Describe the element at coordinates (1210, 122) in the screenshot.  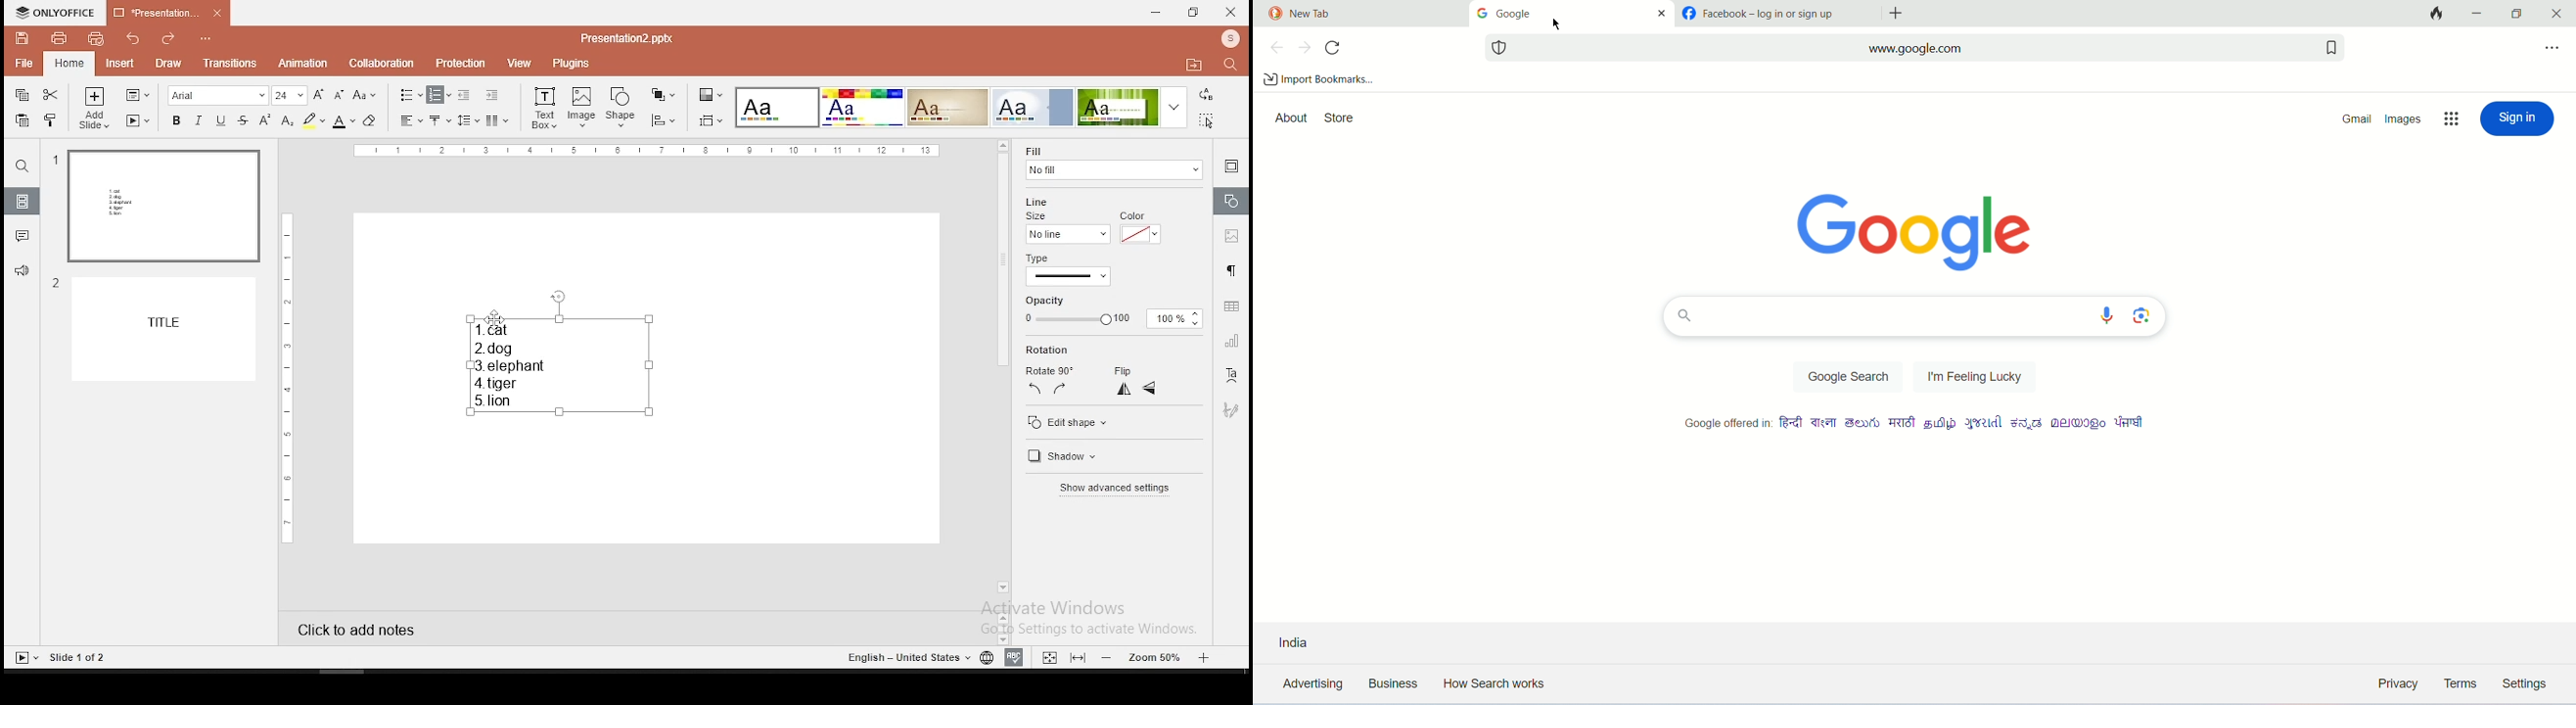
I see `select all` at that location.